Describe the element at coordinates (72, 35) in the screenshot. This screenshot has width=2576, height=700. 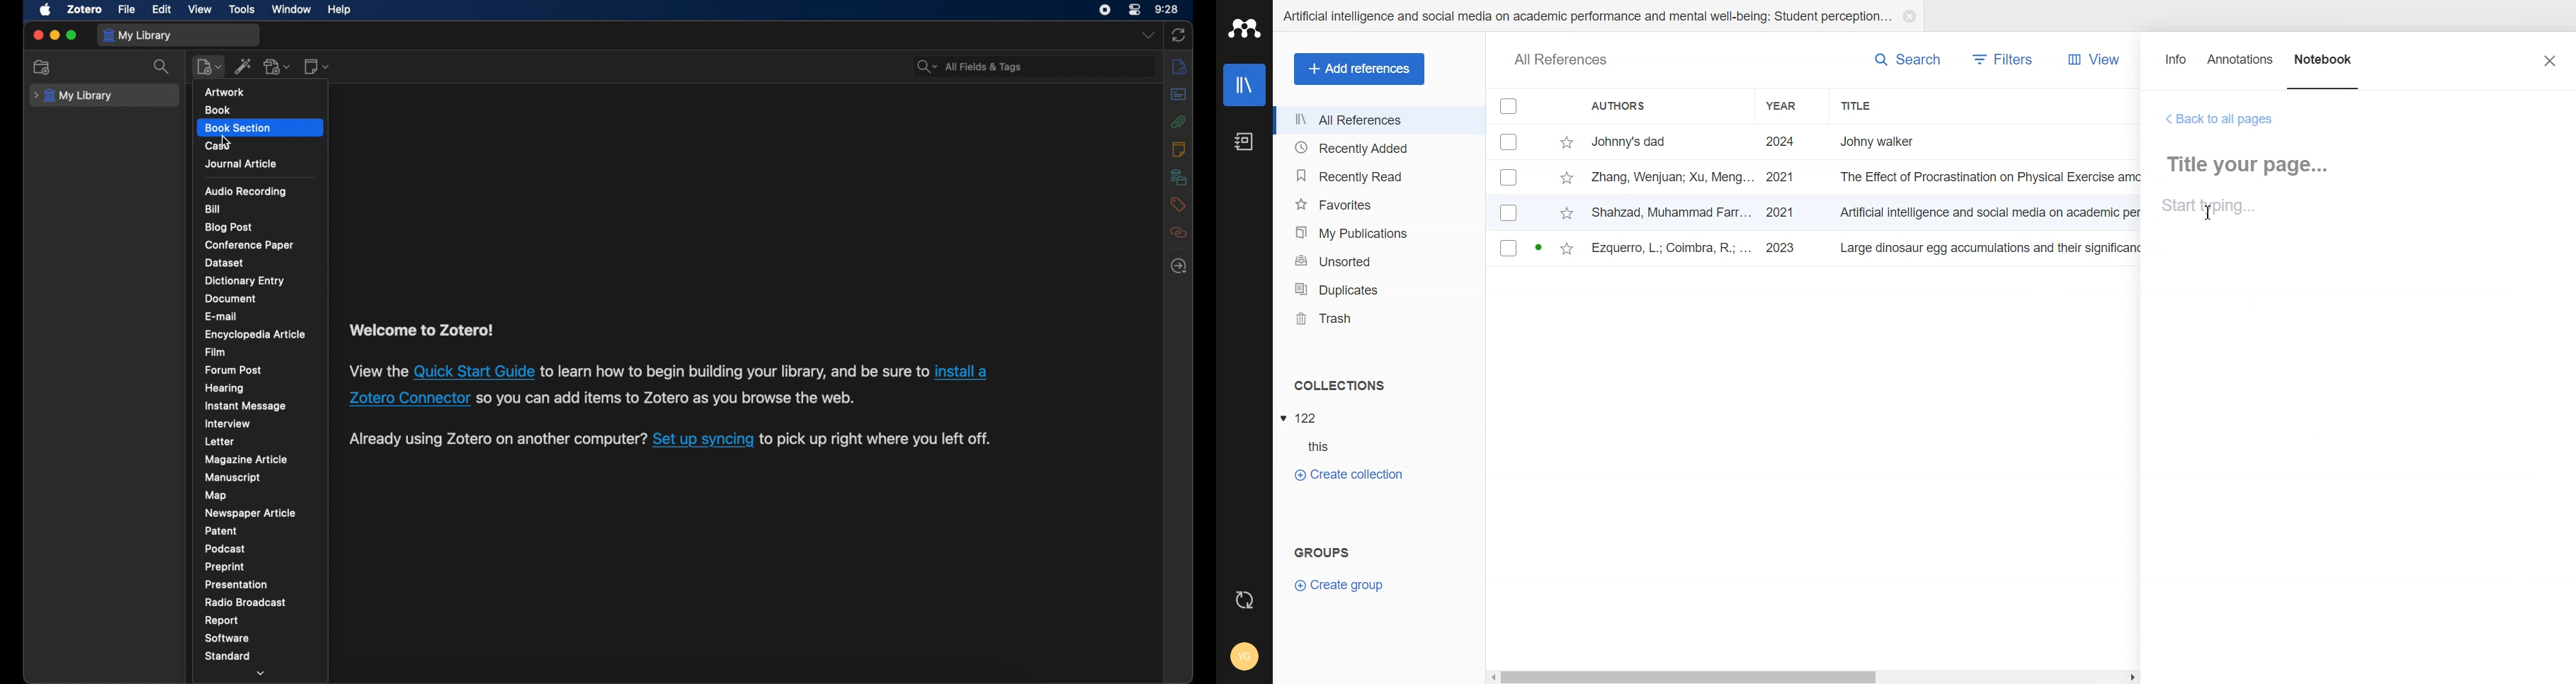
I see `maximize` at that location.